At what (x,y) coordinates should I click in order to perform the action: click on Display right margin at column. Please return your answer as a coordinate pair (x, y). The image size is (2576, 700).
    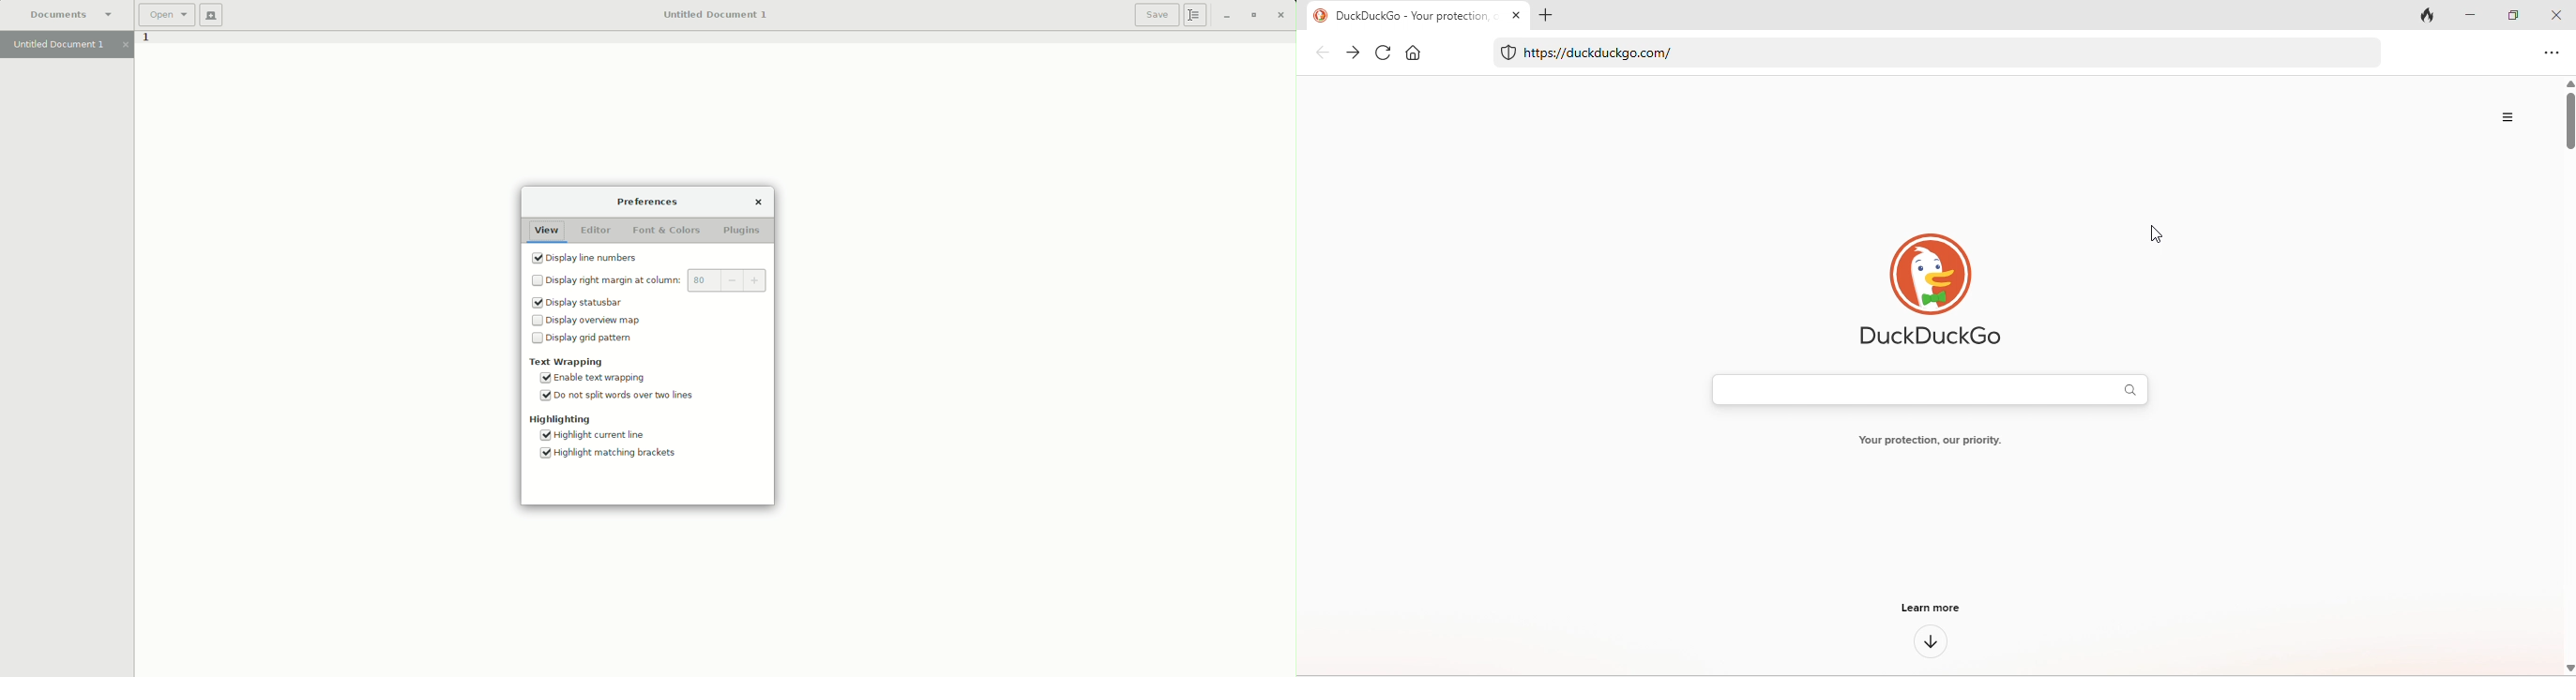
    Looking at the image, I should click on (607, 279).